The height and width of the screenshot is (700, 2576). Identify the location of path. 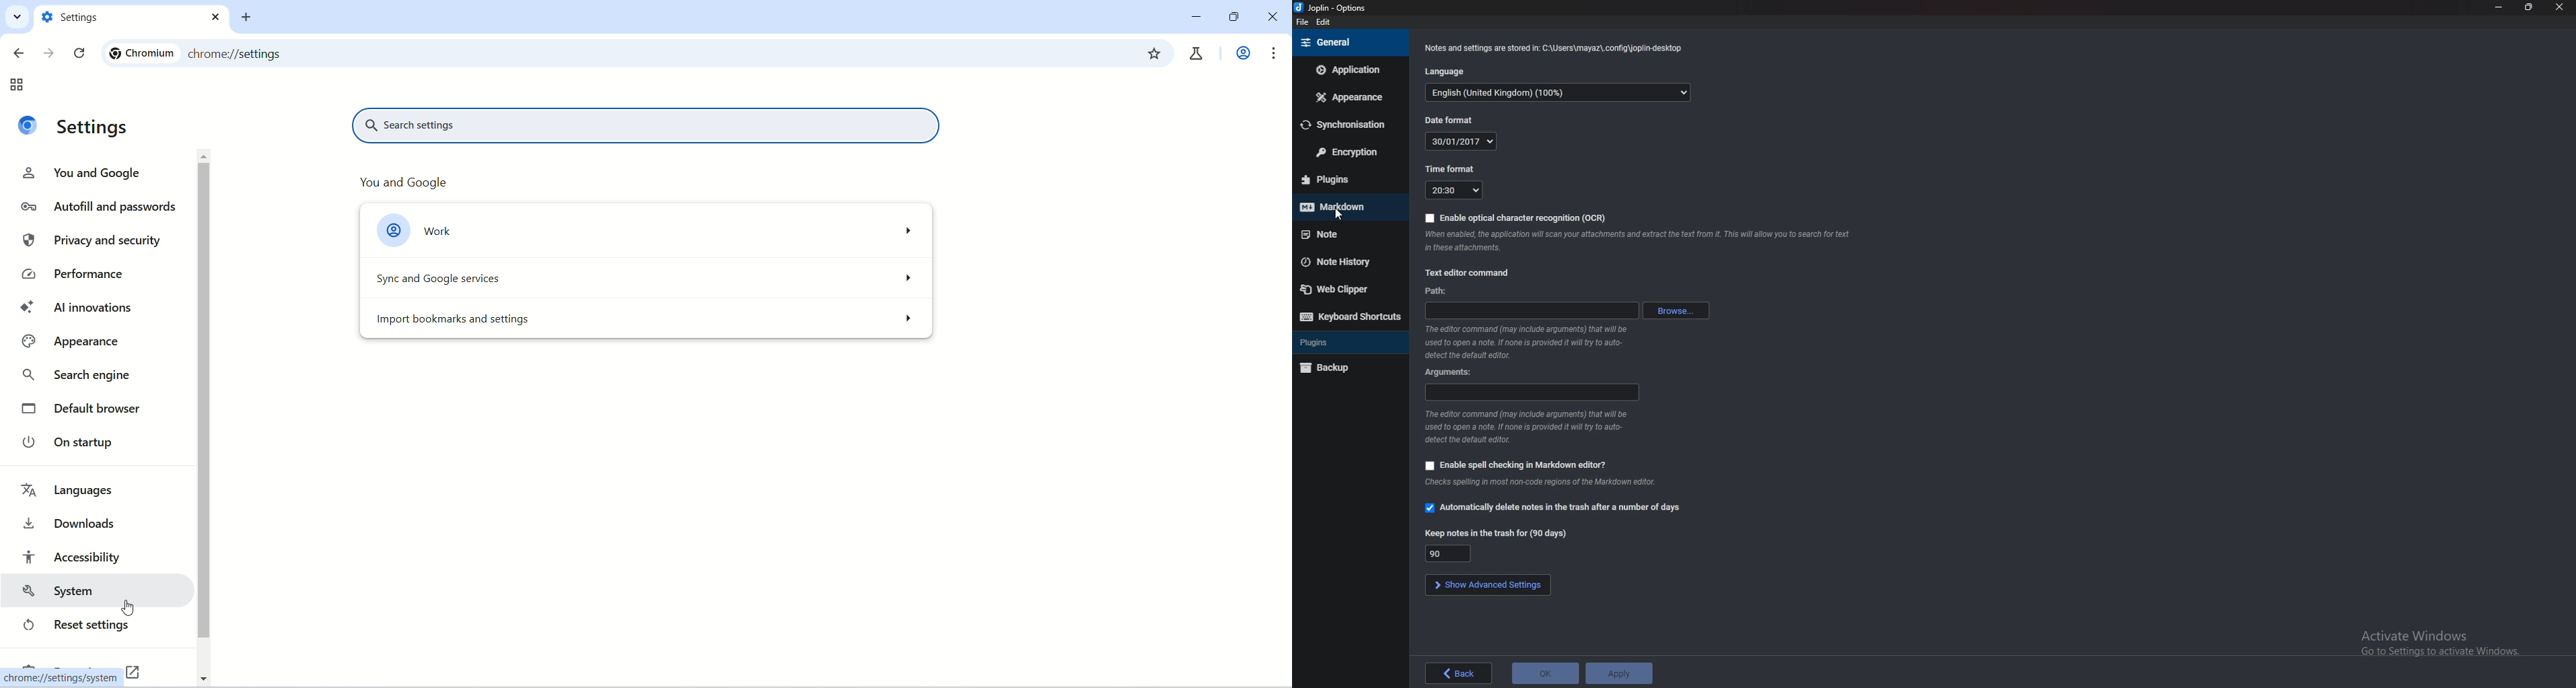
(1437, 292).